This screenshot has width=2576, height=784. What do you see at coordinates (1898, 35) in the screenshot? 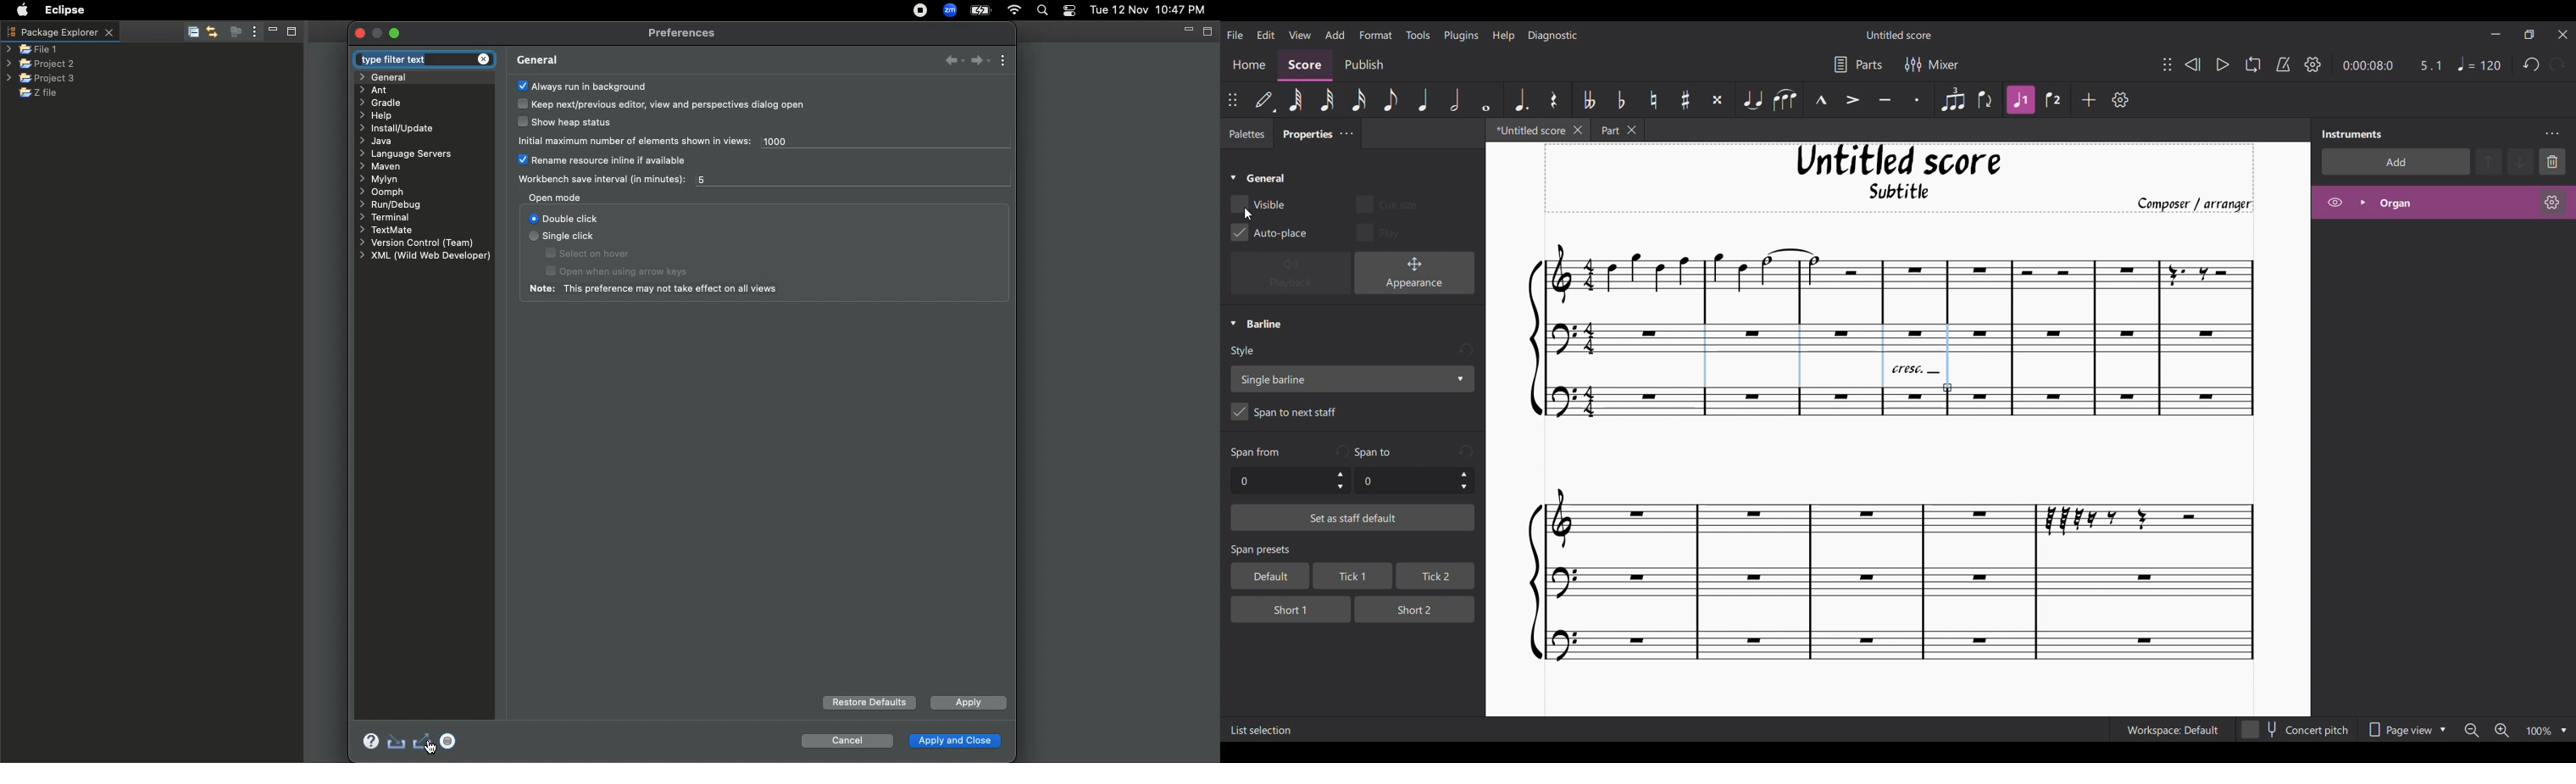
I see `Score title` at bounding box center [1898, 35].